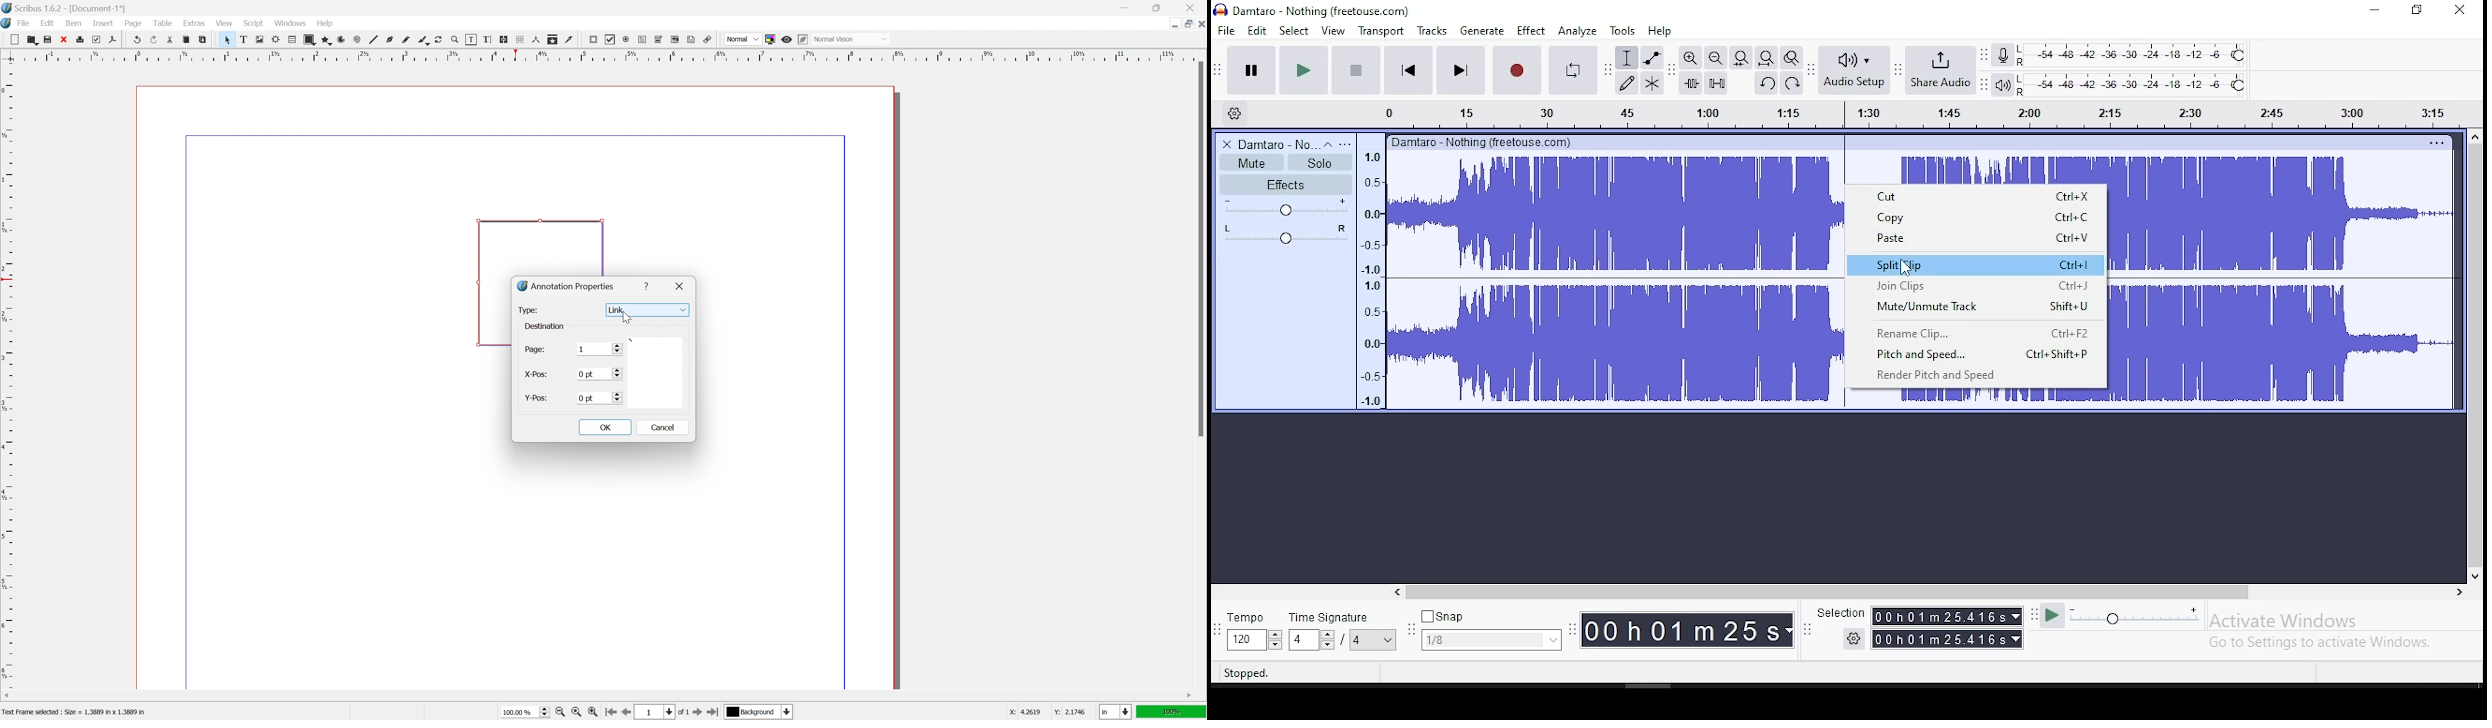 This screenshot has height=728, width=2492. Describe the element at coordinates (761, 712) in the screenshot. I see `select current layer` at that location.